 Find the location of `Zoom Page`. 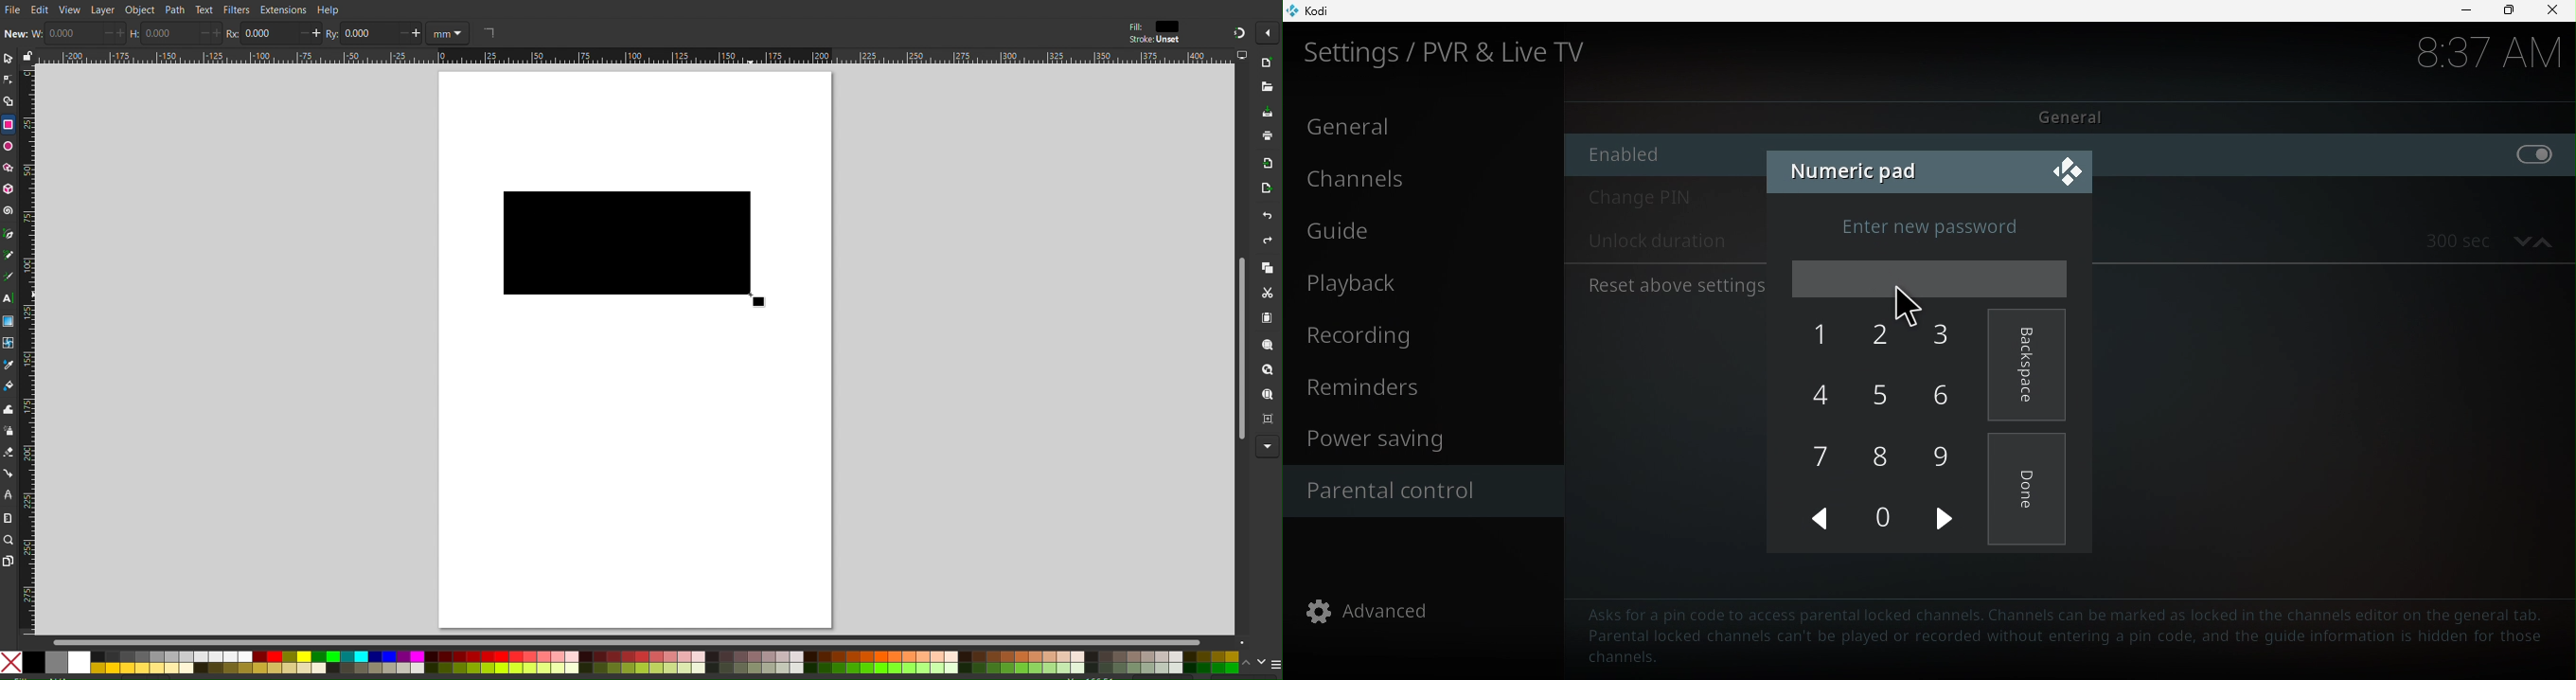

Zoom Page is located at coordinates (1268, 396).